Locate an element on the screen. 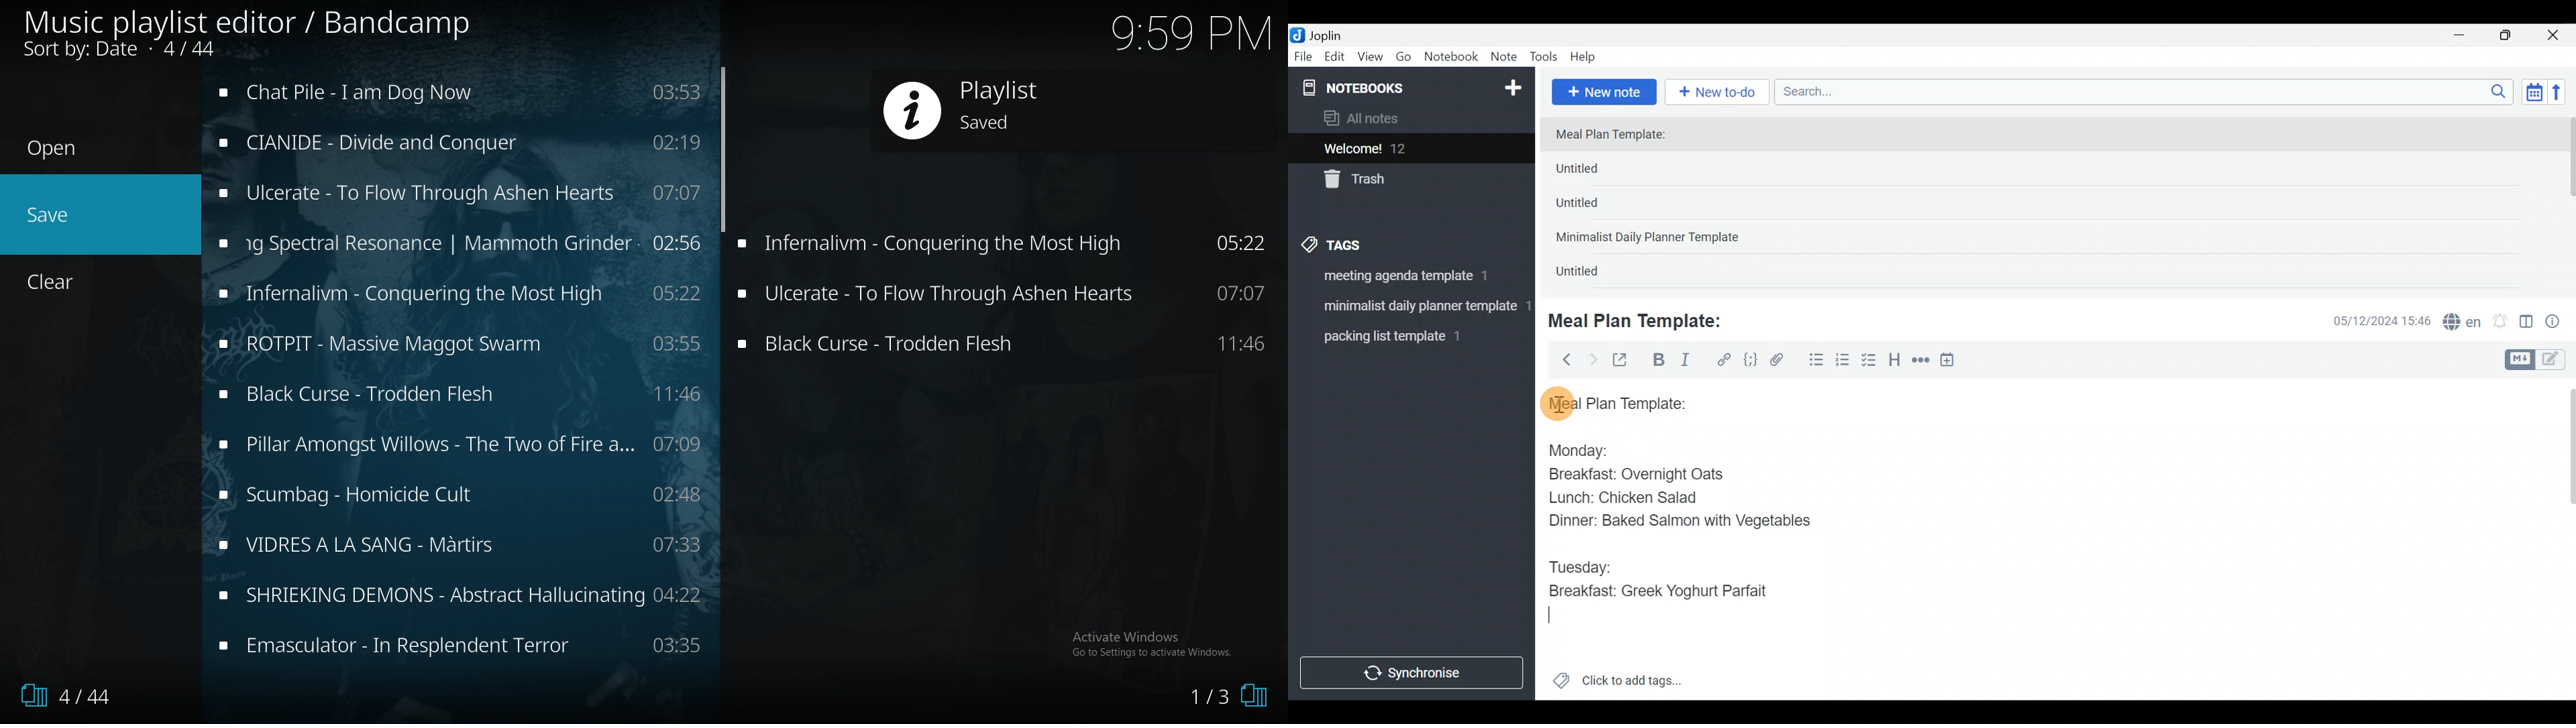  Notebooks is located at coordinates (1383, 87).